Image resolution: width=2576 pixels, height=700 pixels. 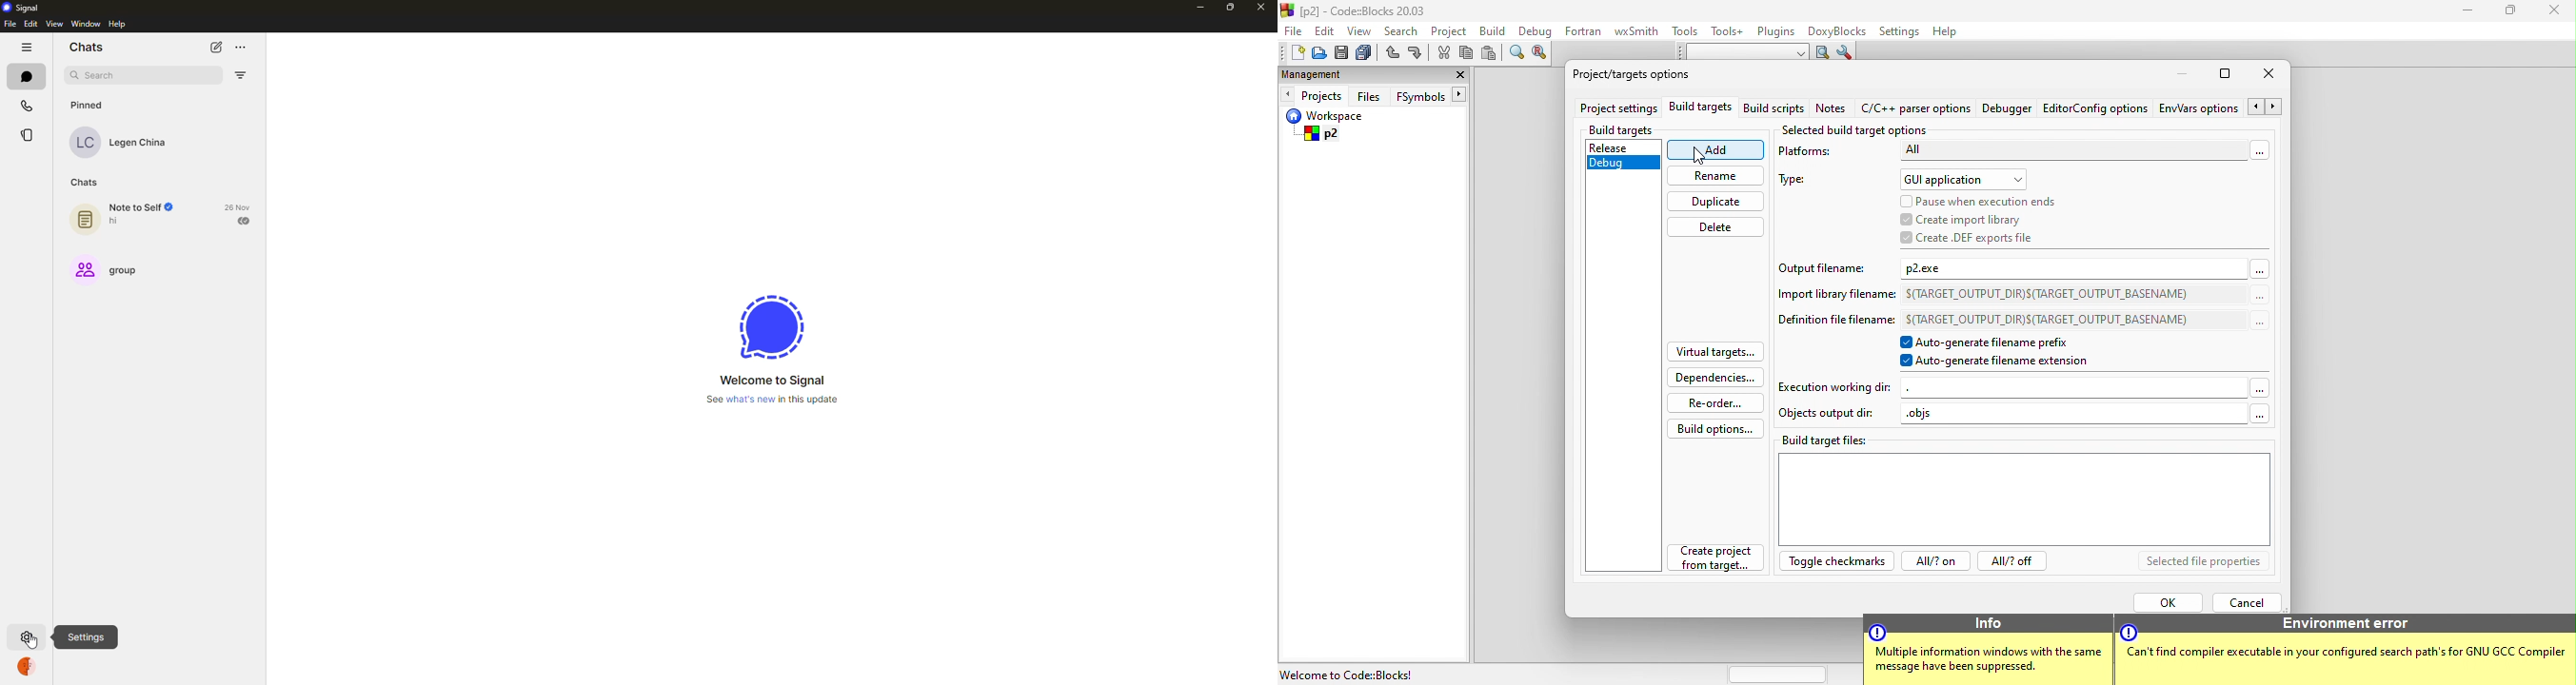 I want to click on workspace p2, so click(x=1354, y=127).